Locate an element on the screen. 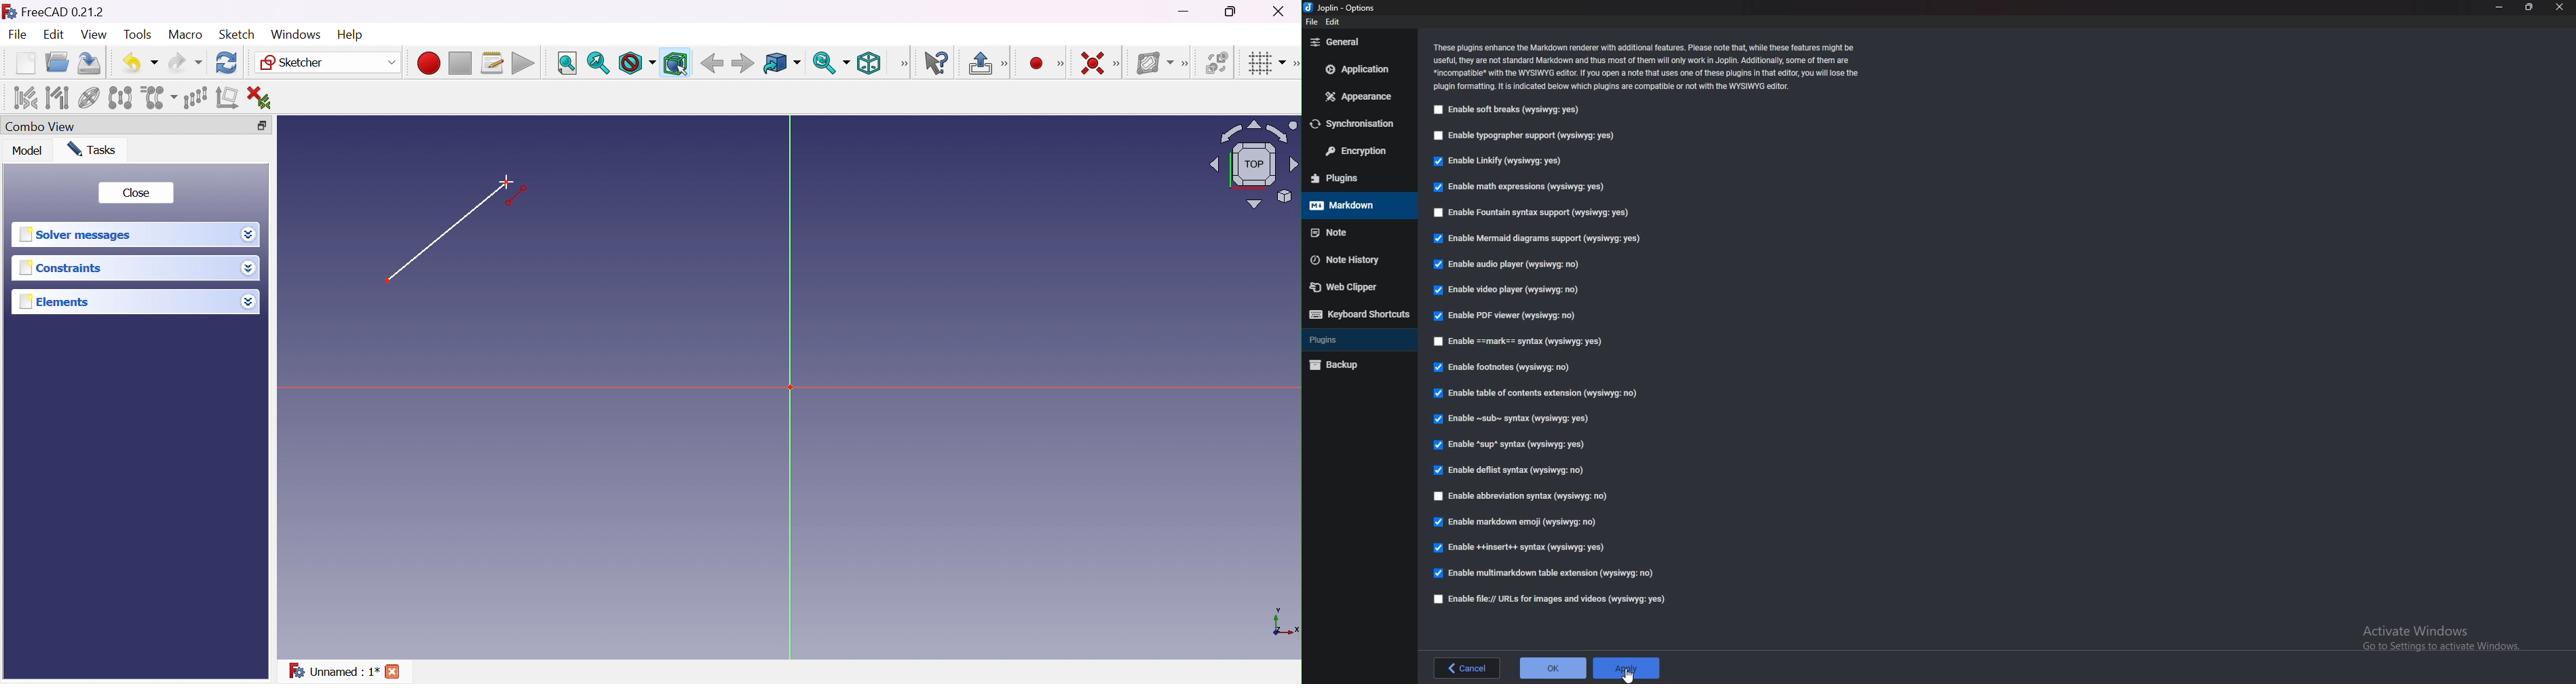 Image resolution: width=2576 pixels, height=700 pixels. Bounding box is located at coordinates (675, 62).